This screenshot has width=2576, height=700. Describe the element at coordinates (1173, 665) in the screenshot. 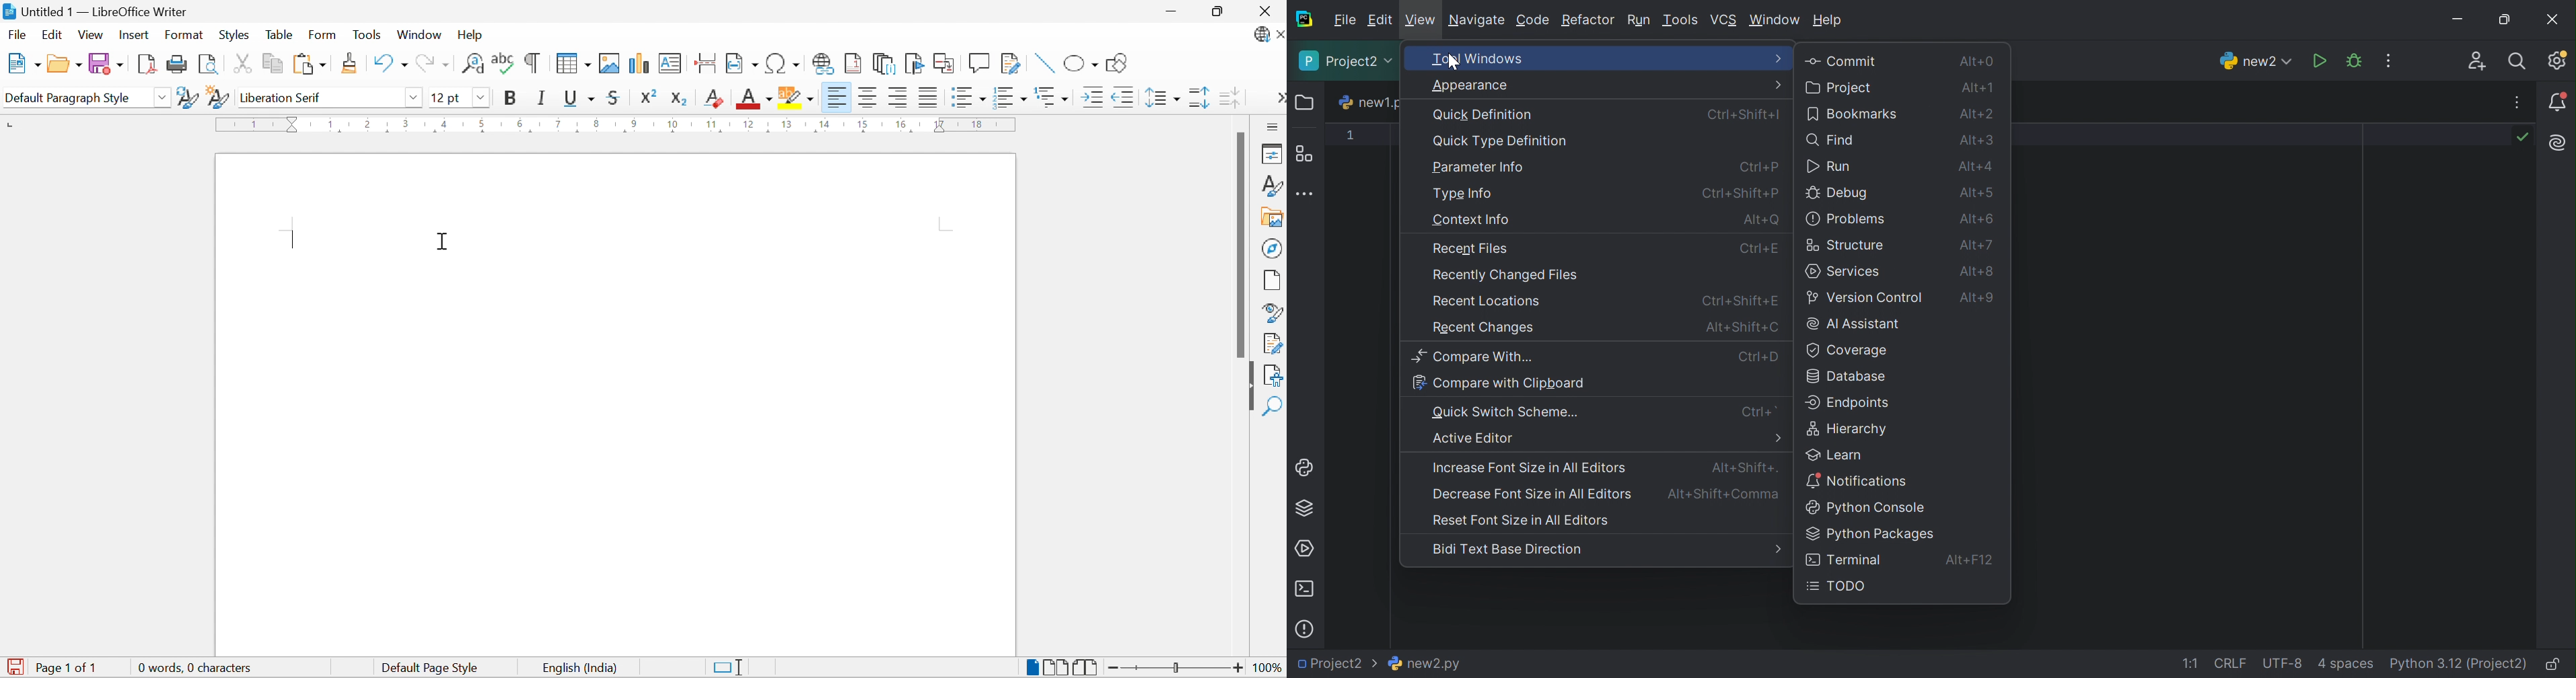

I see `Slider` at that location.